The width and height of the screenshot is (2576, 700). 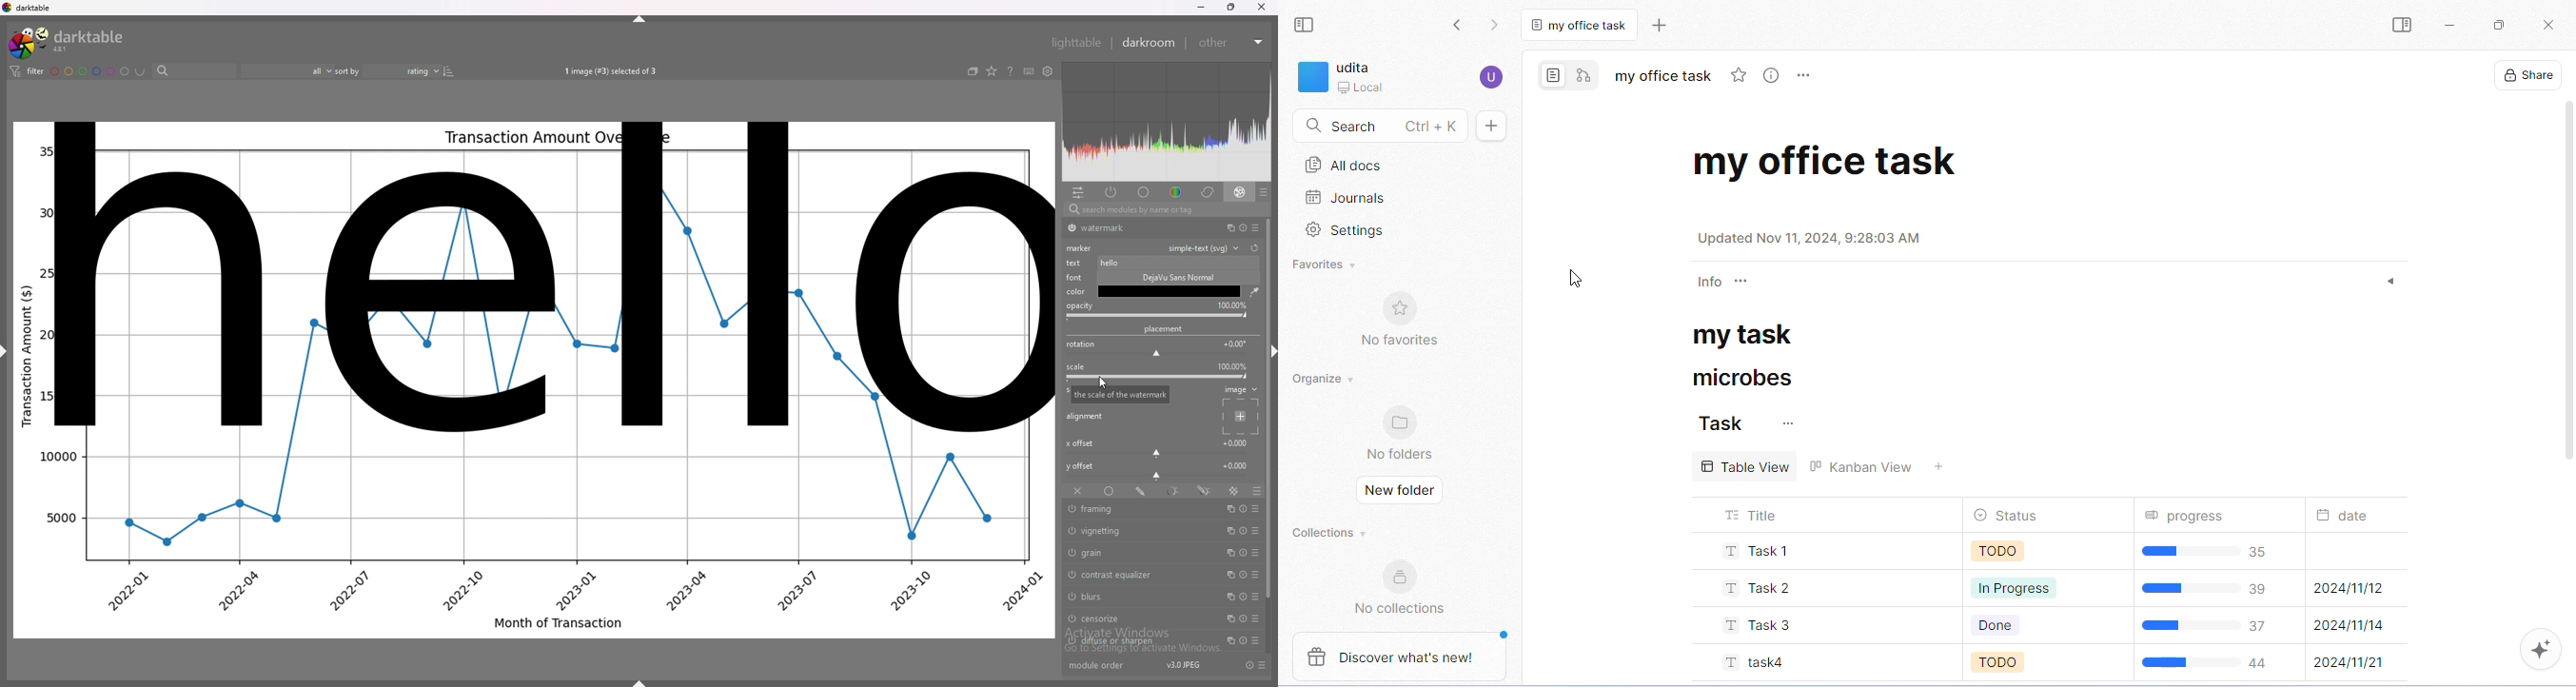 I want to click on correct, so click(x=1206, y=192).